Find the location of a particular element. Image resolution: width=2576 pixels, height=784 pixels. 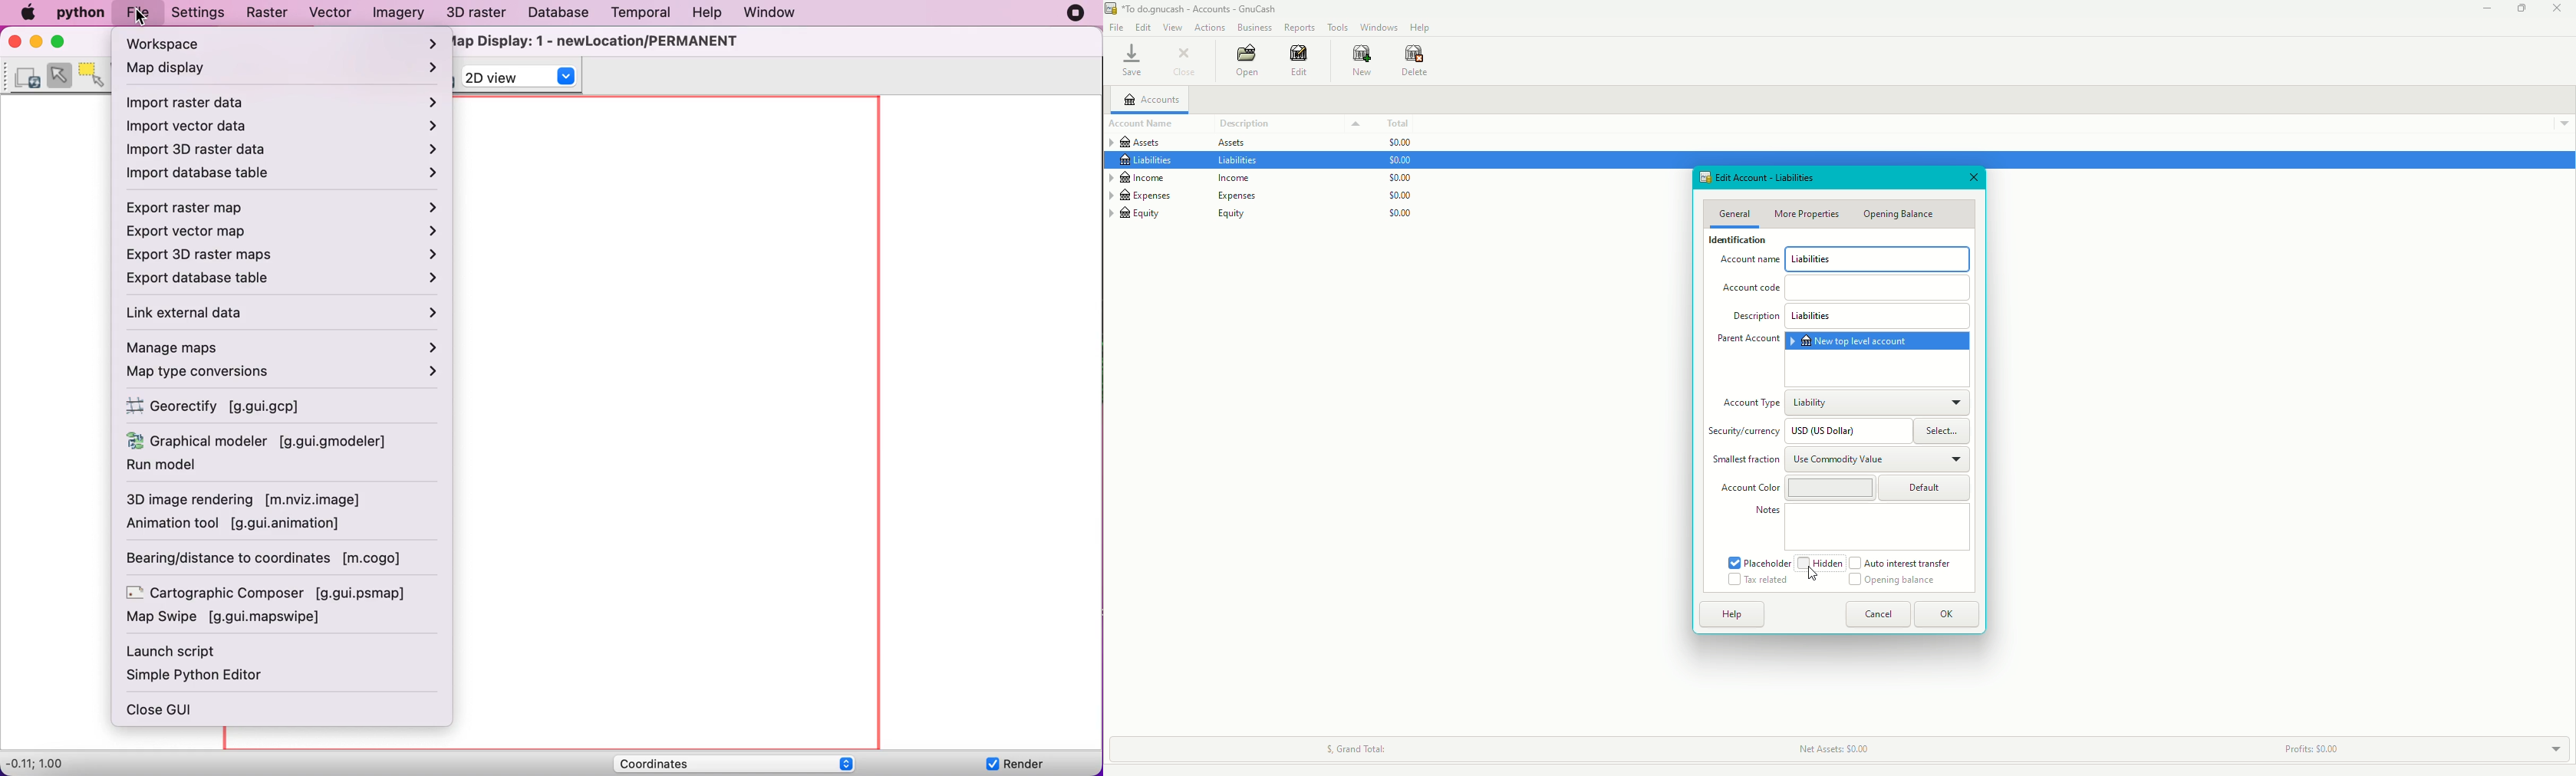

Assets is located at coordinates (1188, 142).